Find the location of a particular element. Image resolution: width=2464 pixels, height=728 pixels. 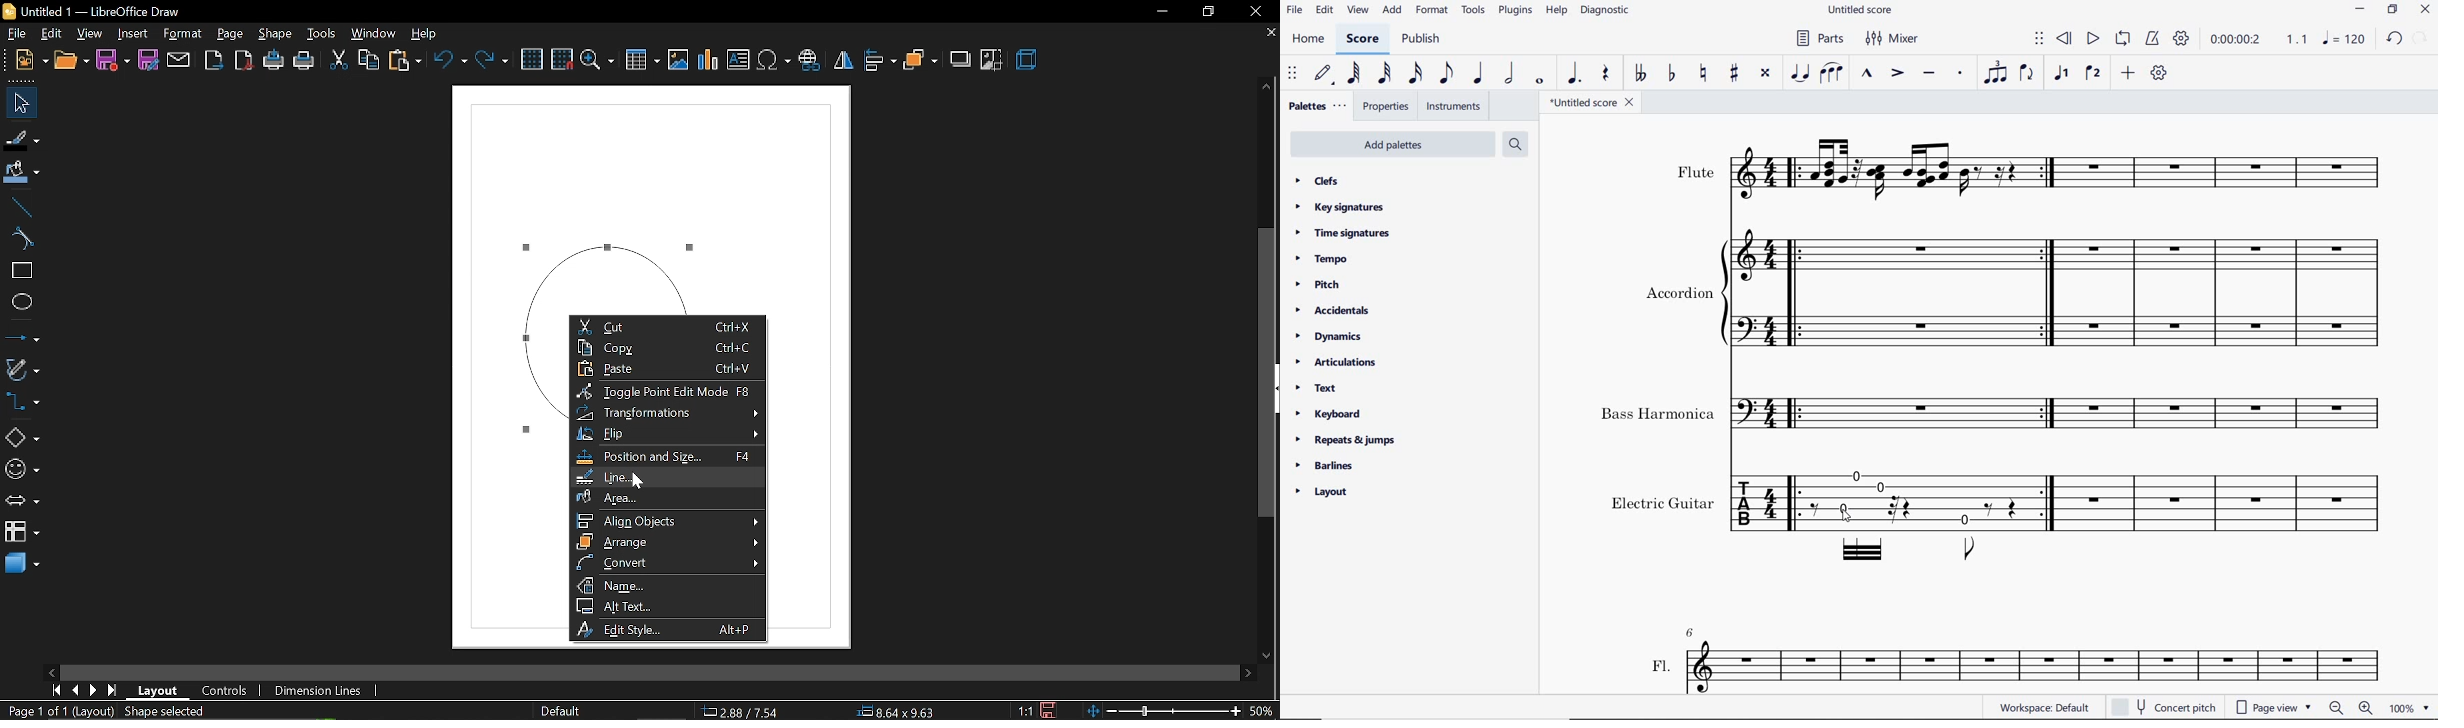

view is located at coordinates (1358, 11).